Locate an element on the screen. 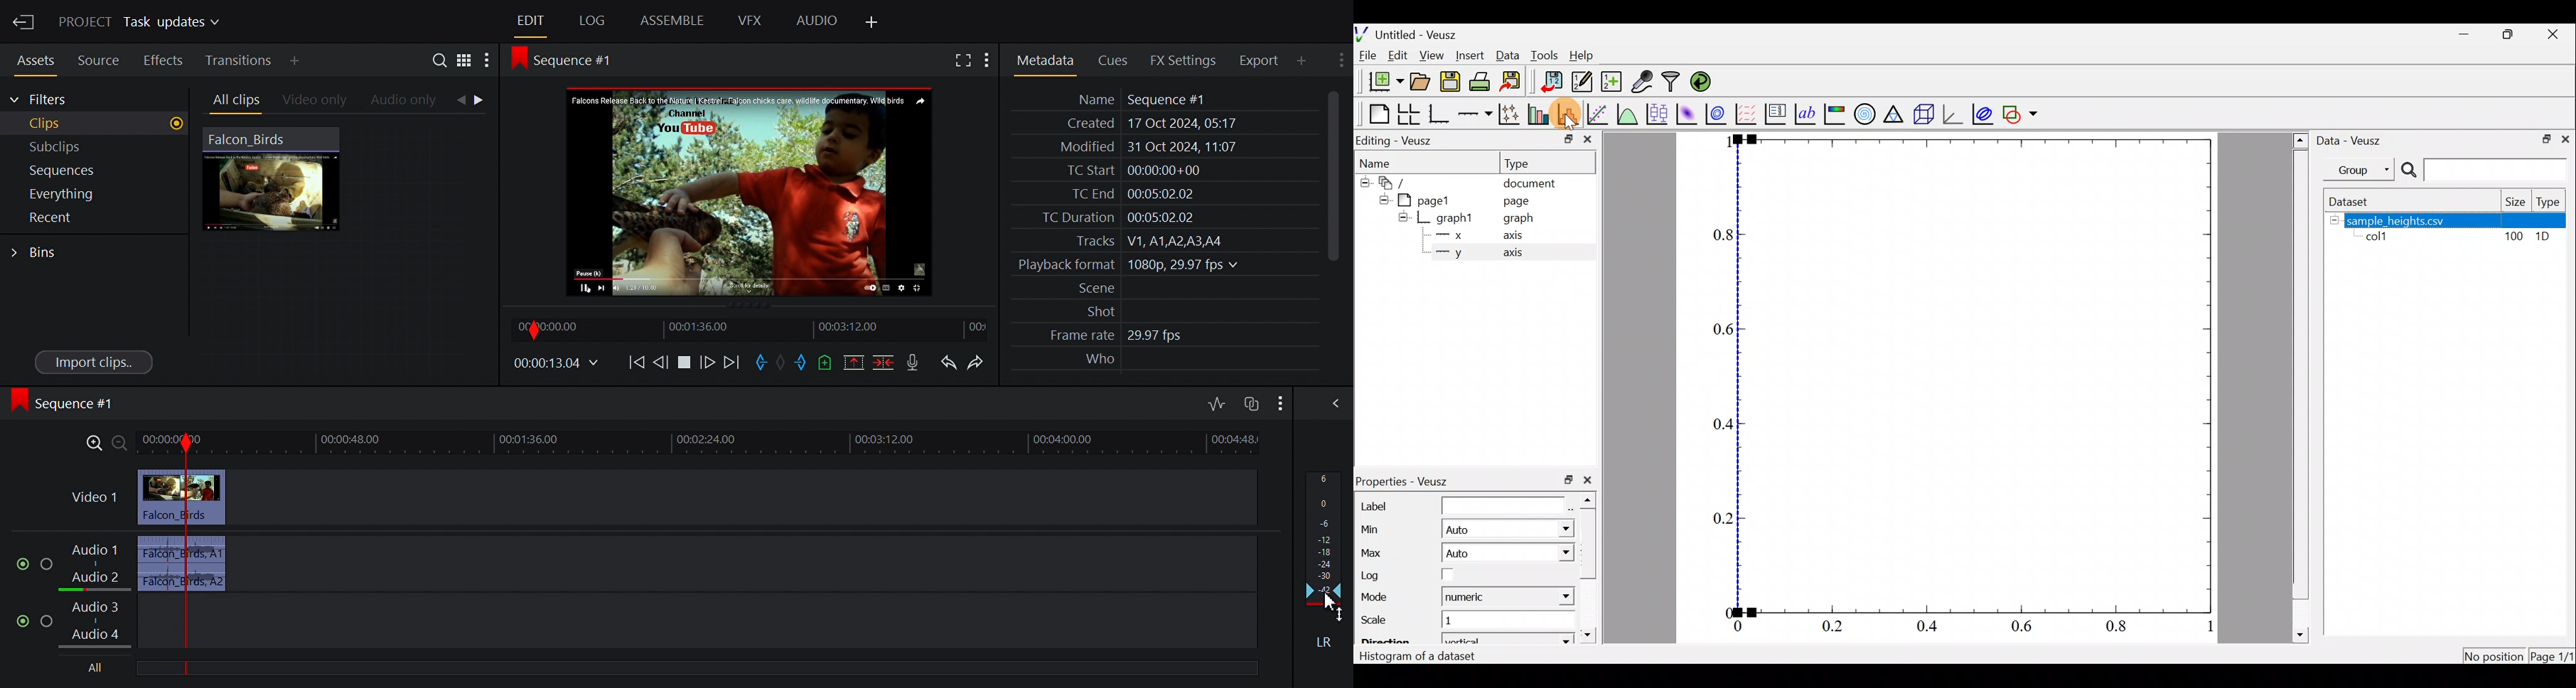  View is located at coordinates (1431, 56).